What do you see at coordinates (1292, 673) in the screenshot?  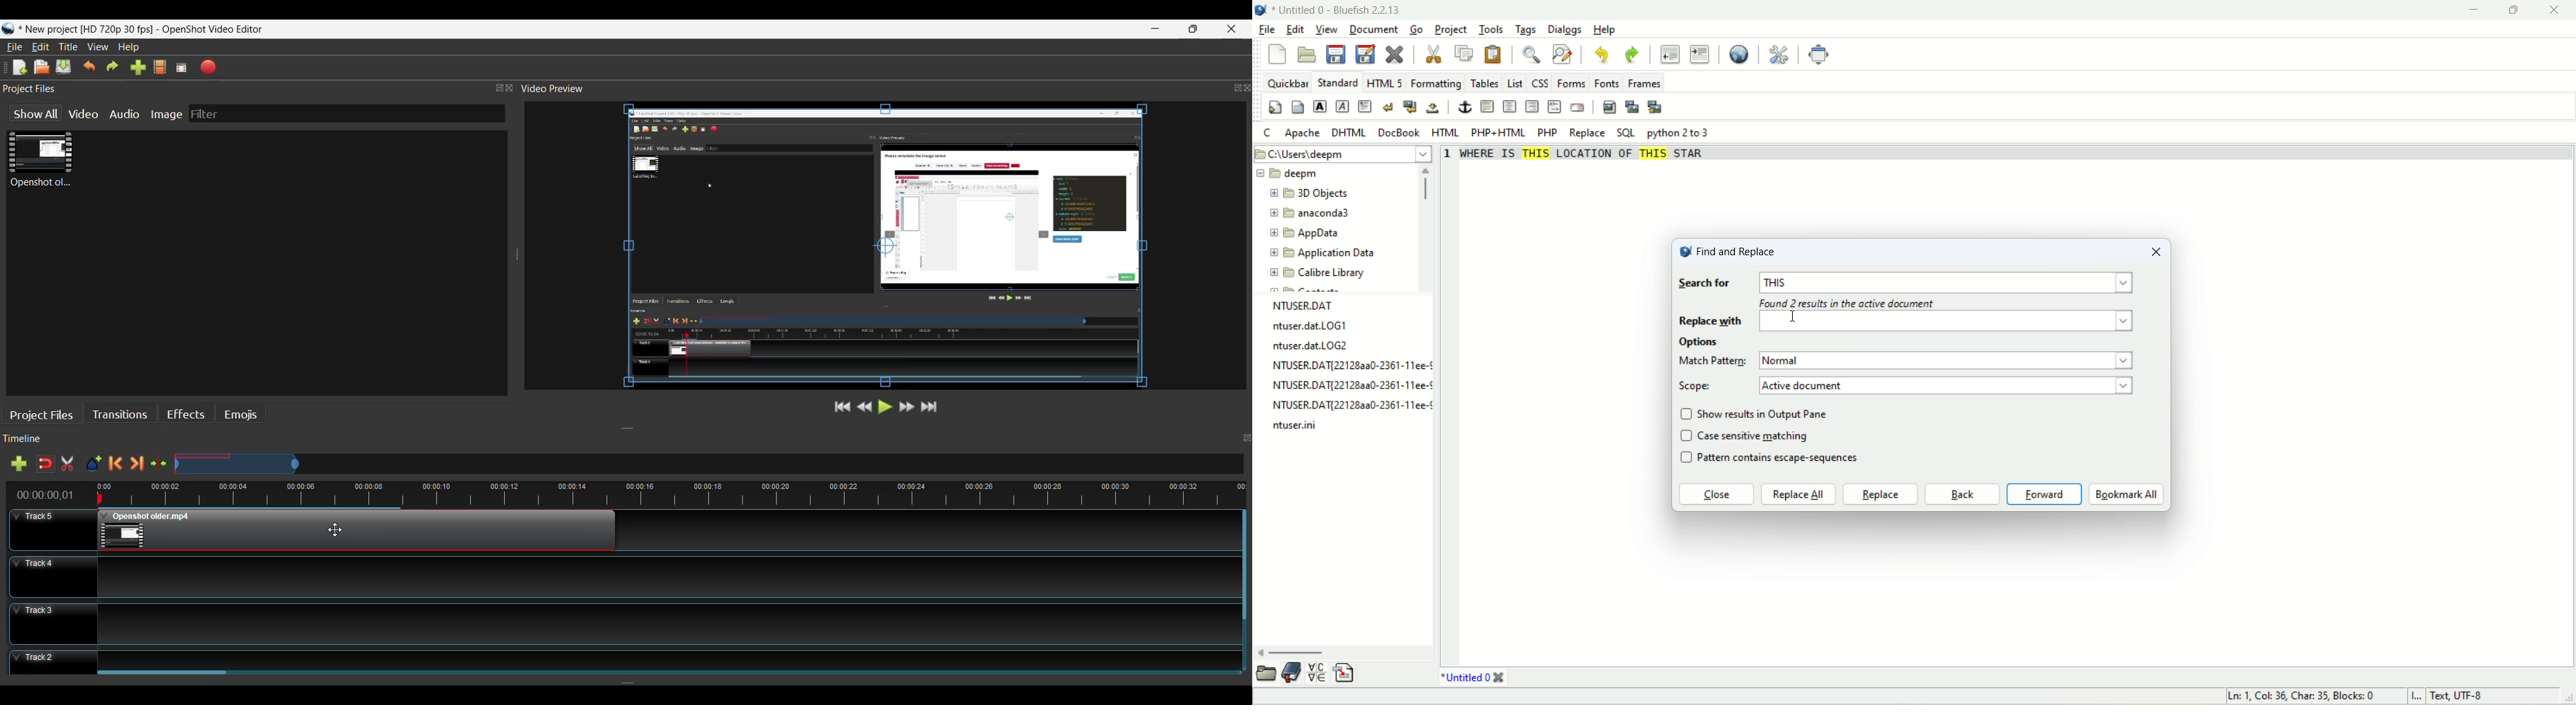 I see `bookmakrs` at bounding box center [1292, 673].